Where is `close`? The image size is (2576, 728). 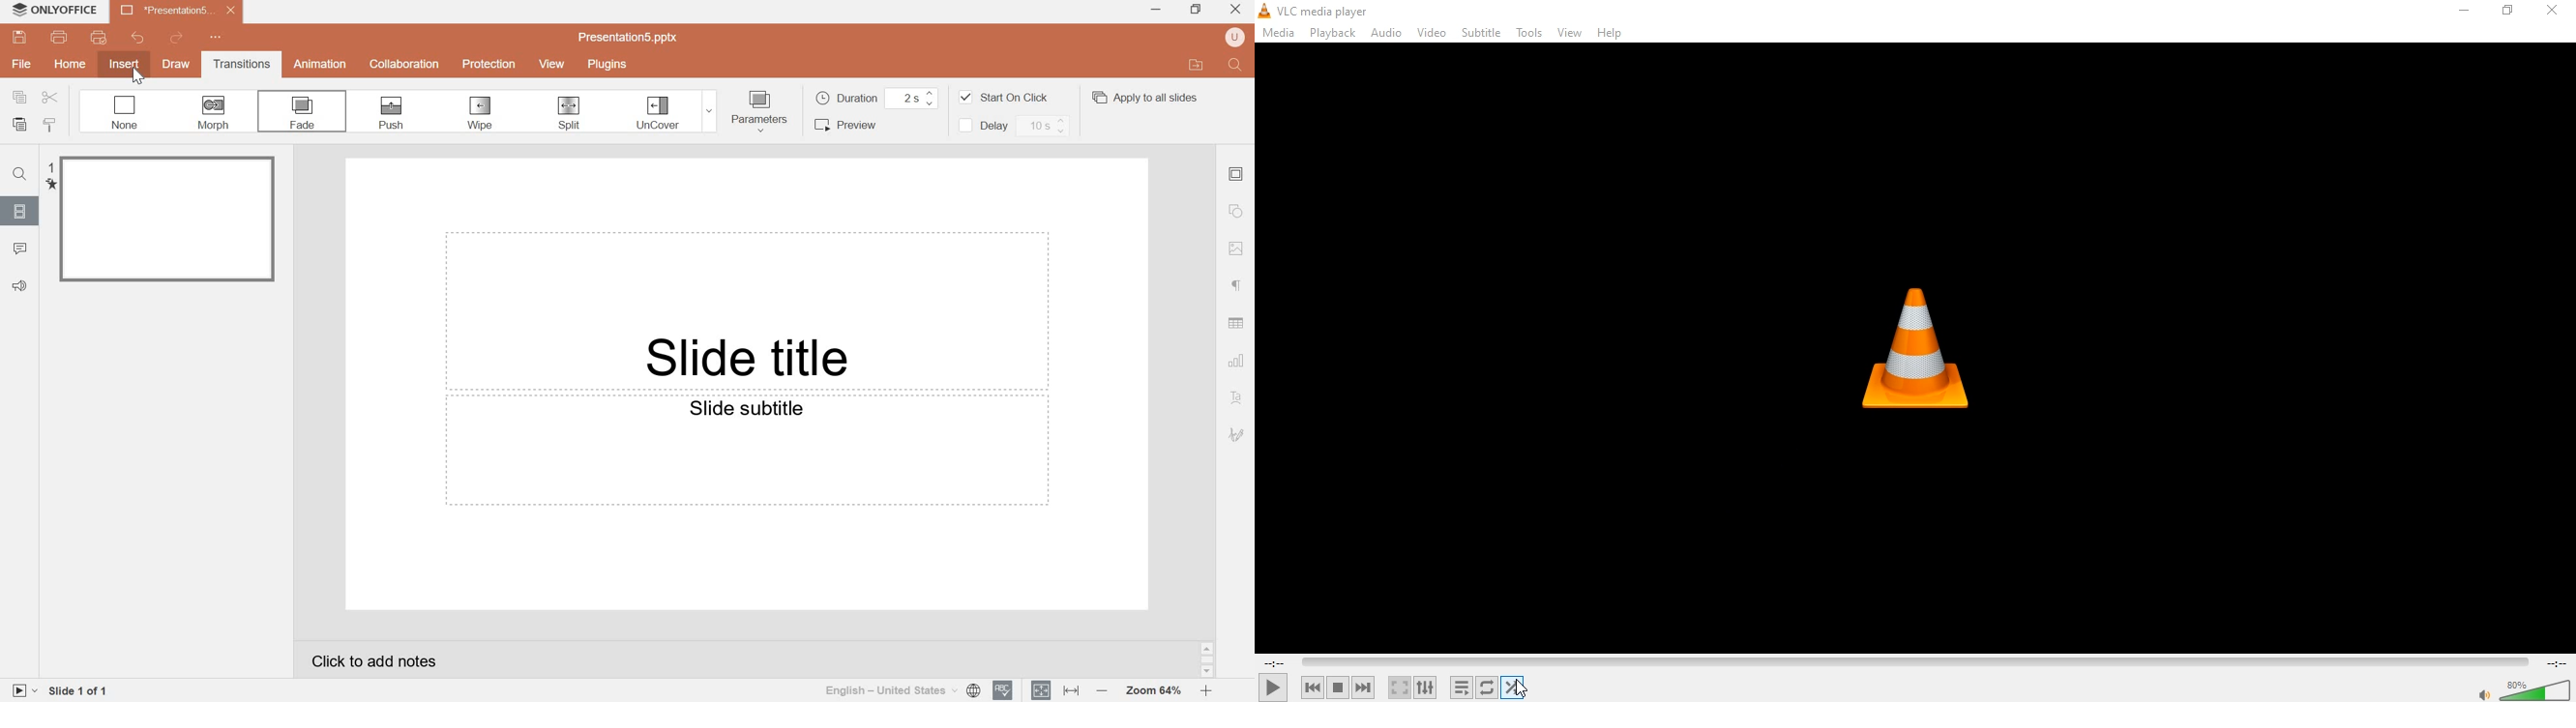
close is located at coordinates (1237, 8).